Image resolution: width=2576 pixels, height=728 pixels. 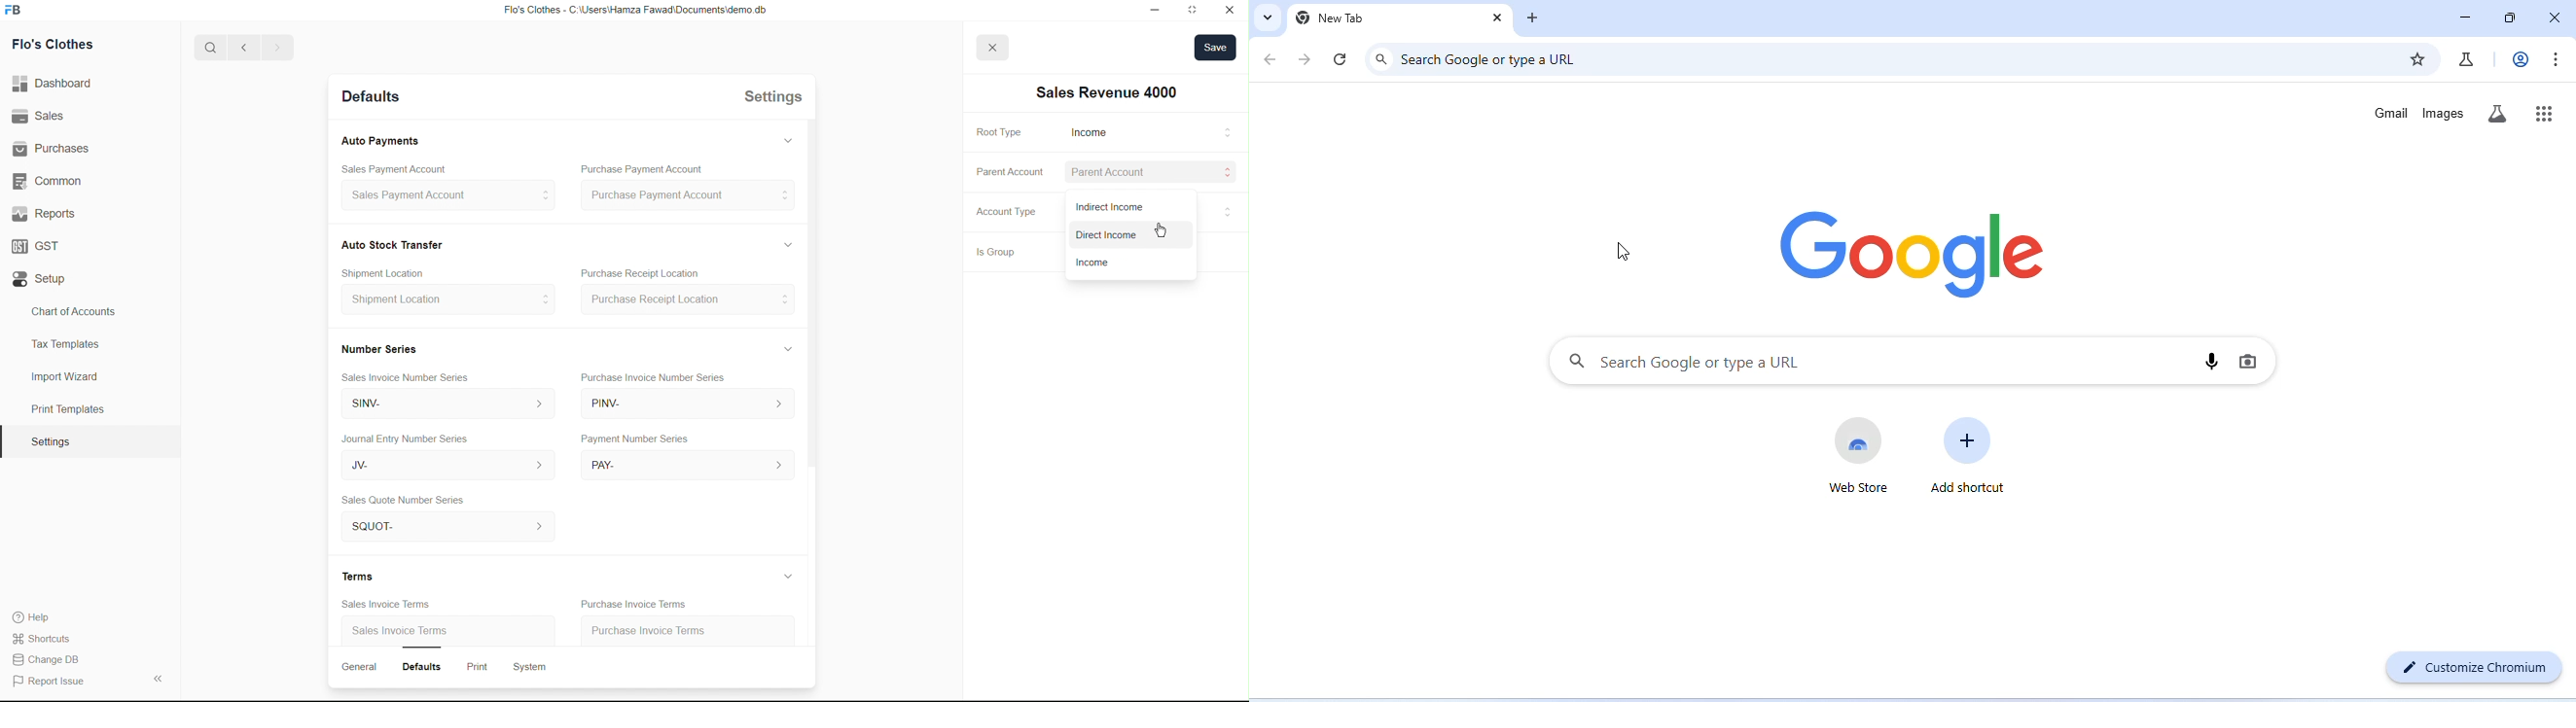 What do you see at coordinates (41, 117) in the screenshot?
I see `Sales` at bounding box center [41, 117].